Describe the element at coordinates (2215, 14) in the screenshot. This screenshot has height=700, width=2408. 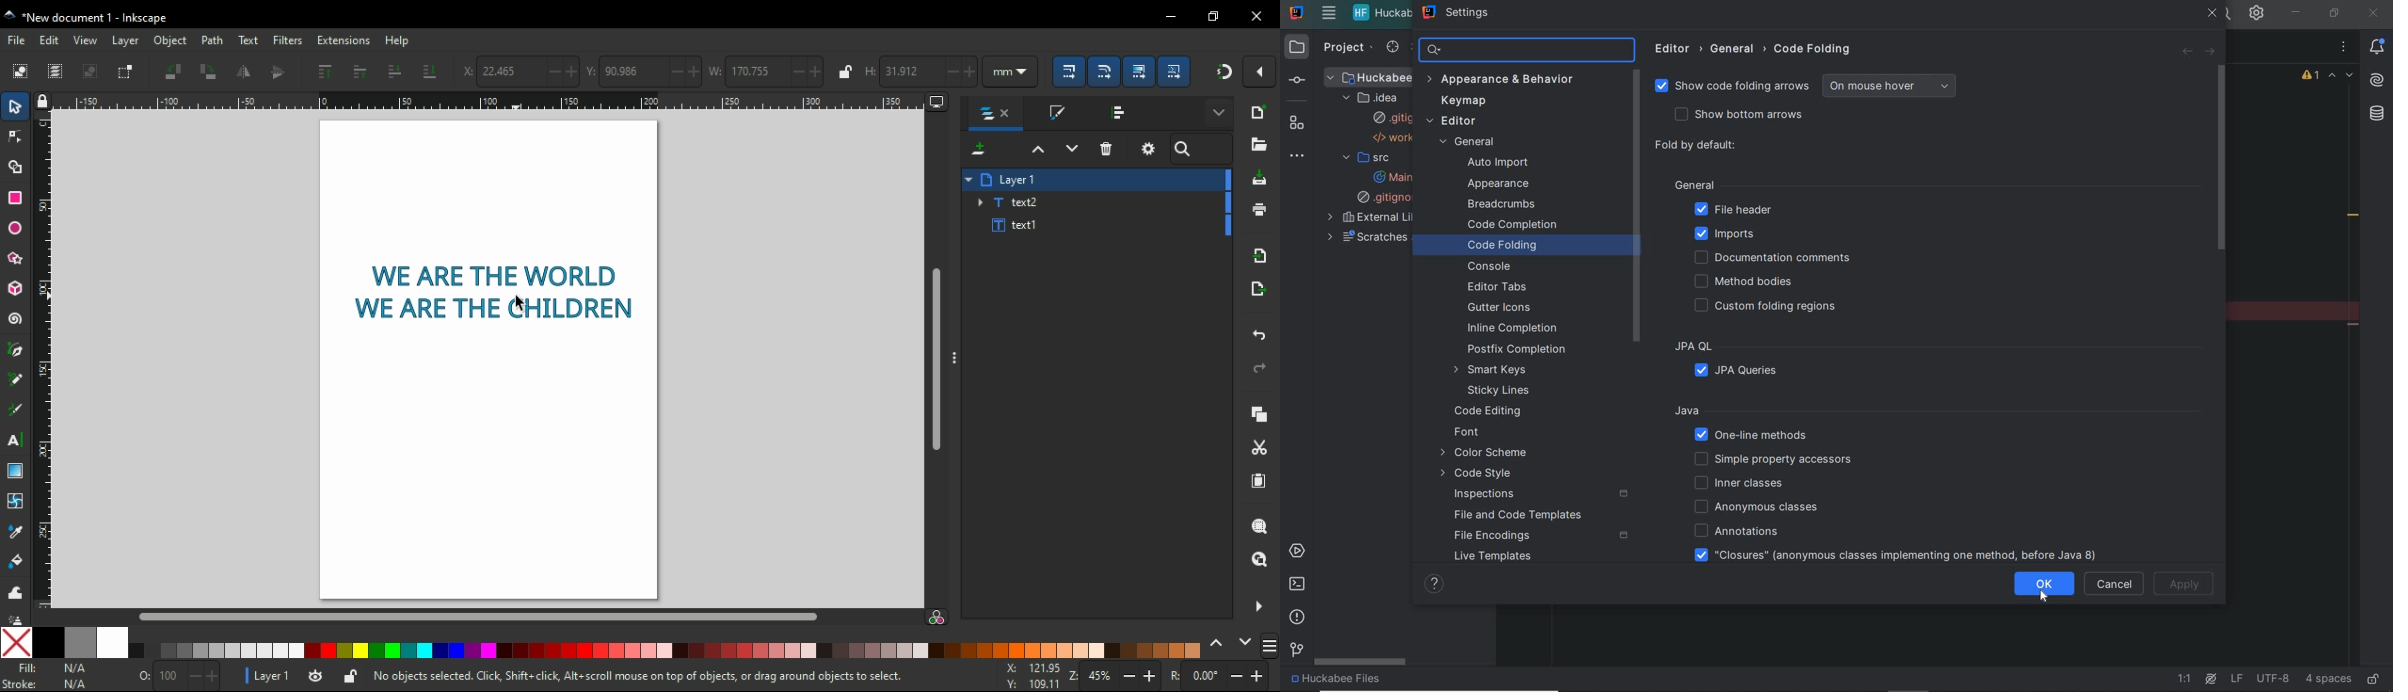
I see `close` at that location.